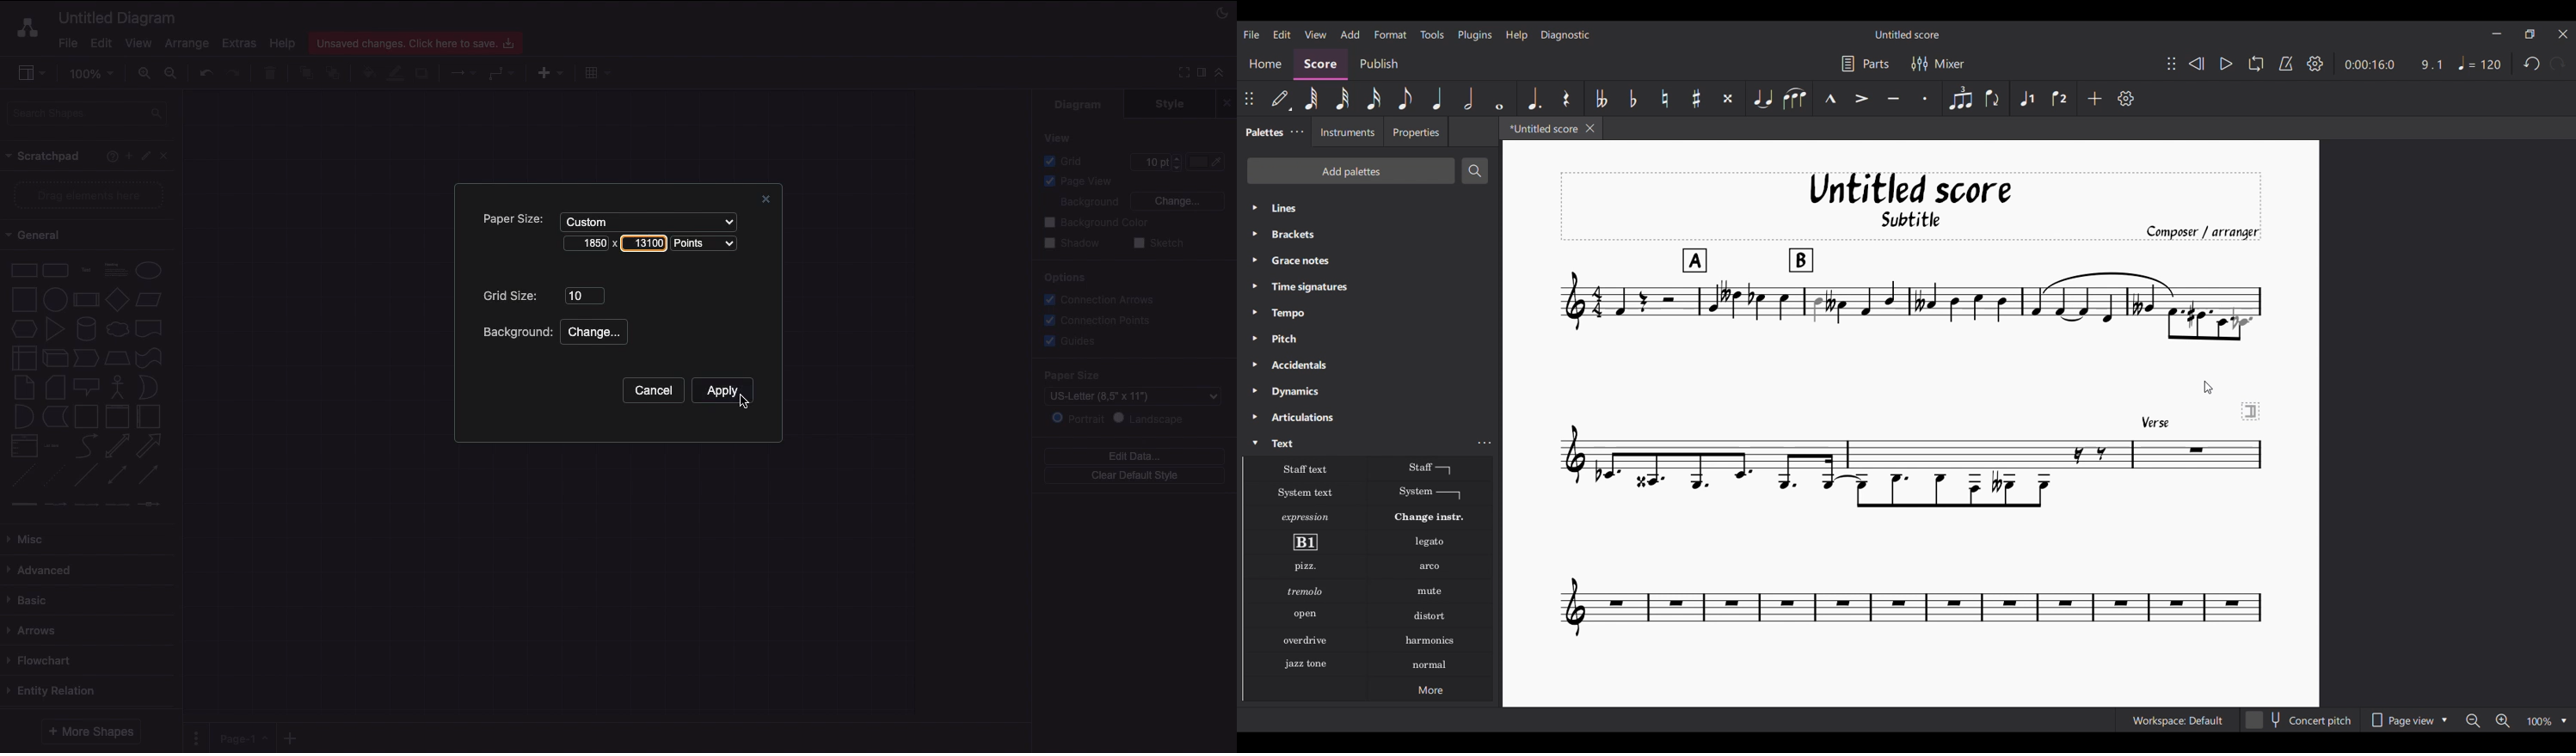 Image resolution: width=2576 pixels, height=756 pixels. What do you see at coordinates (646, 220) in the screenshot?
I see `Custom` at bounding box center [646, 220].